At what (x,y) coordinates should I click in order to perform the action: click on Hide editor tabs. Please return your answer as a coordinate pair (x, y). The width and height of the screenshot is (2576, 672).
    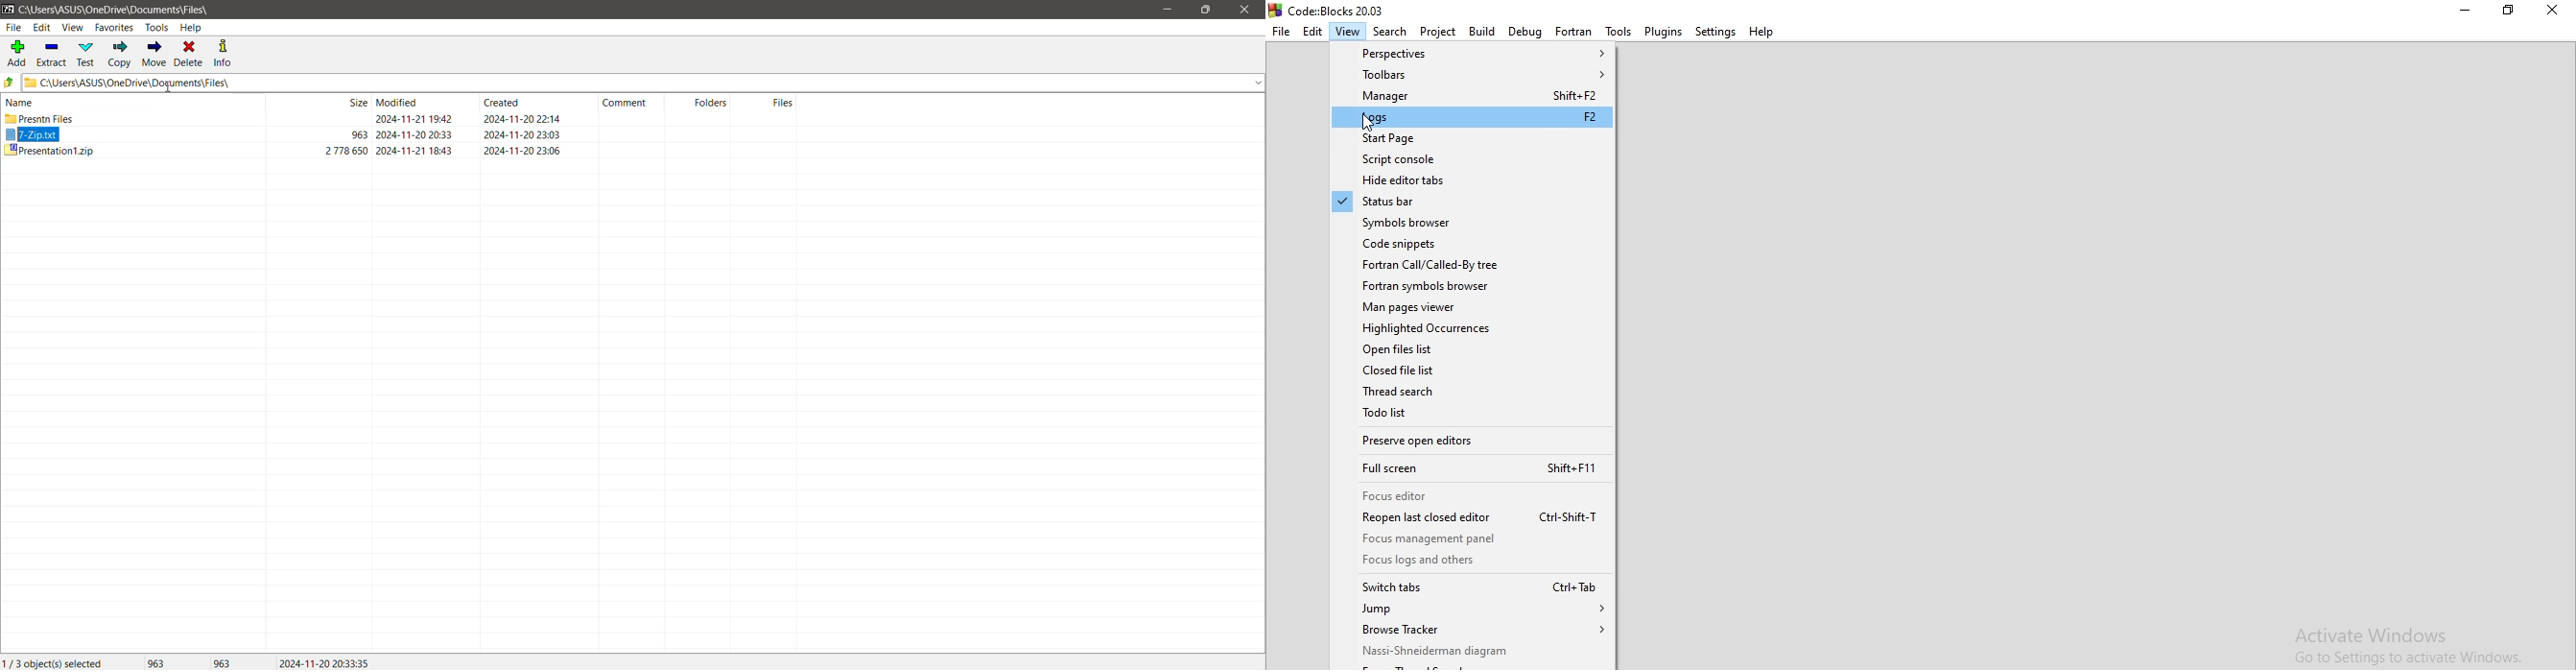
    Looking at the image, I should click on (1473, 180).